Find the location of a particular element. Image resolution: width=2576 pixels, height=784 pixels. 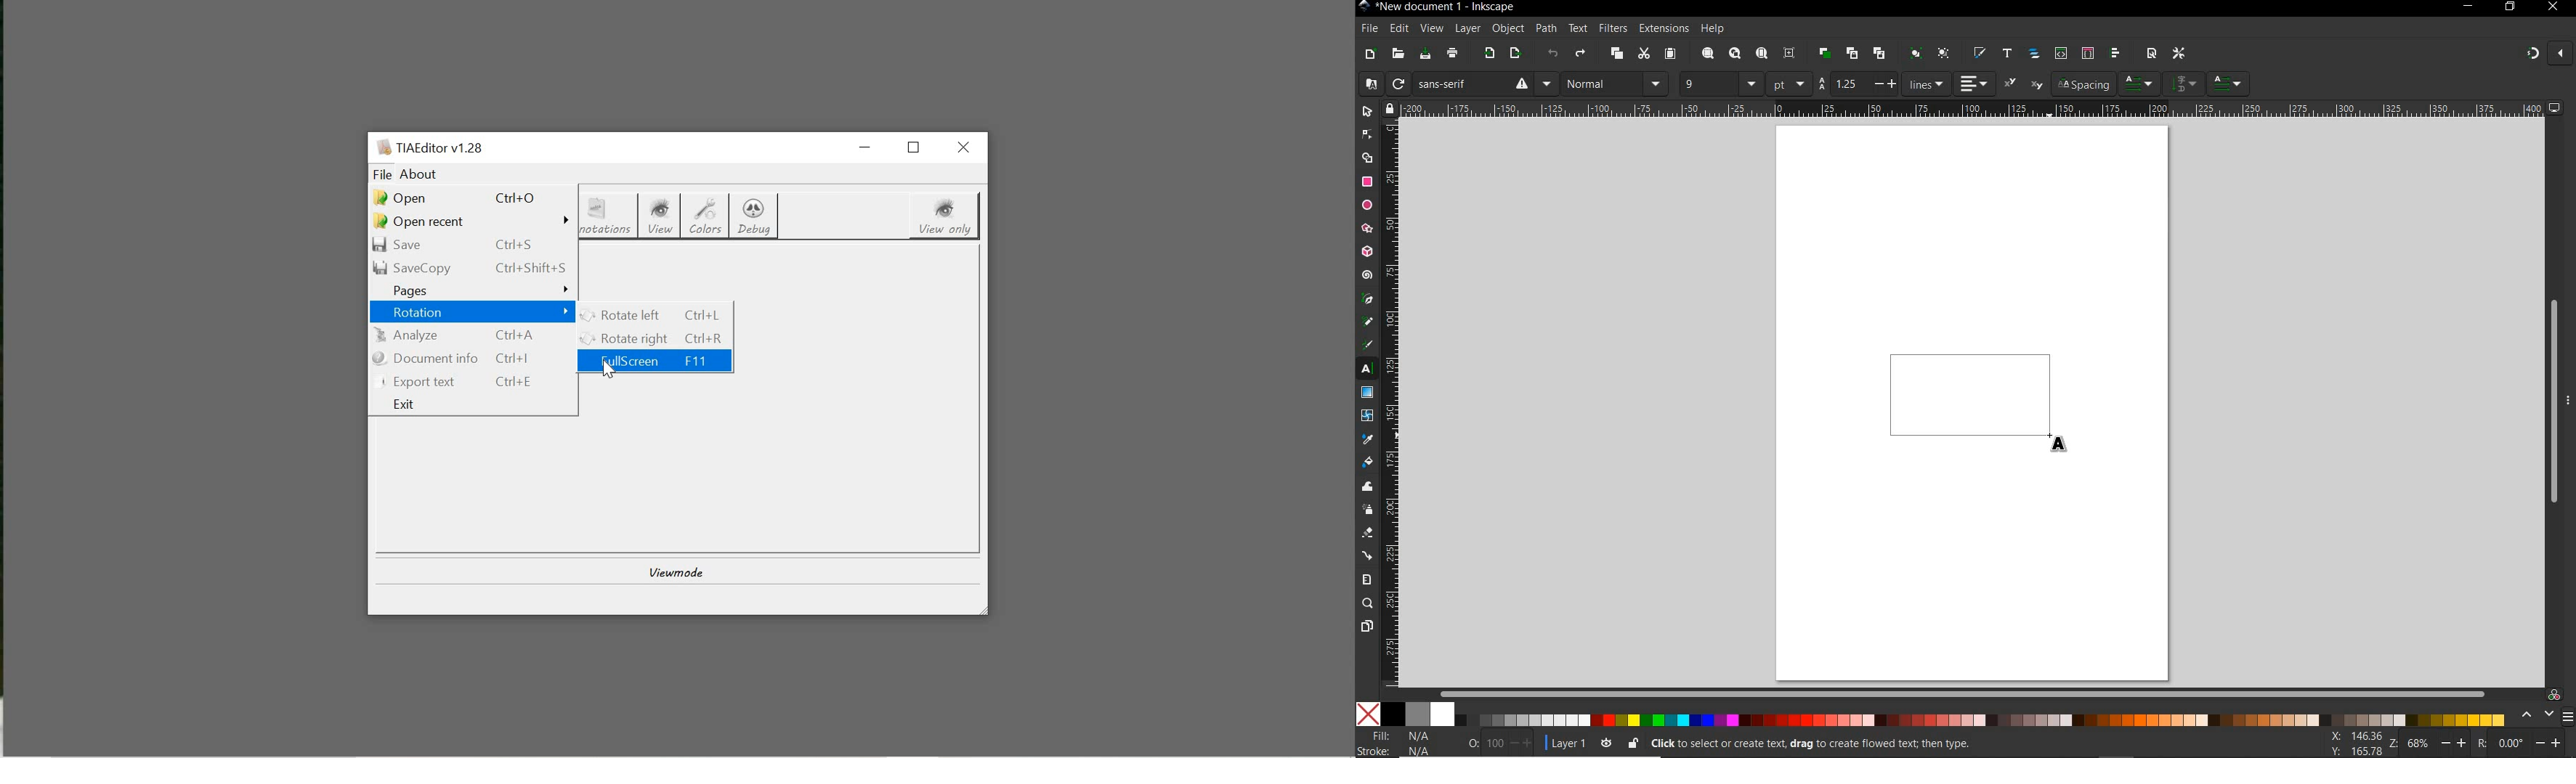

A is located at coordinates (1368, 83).